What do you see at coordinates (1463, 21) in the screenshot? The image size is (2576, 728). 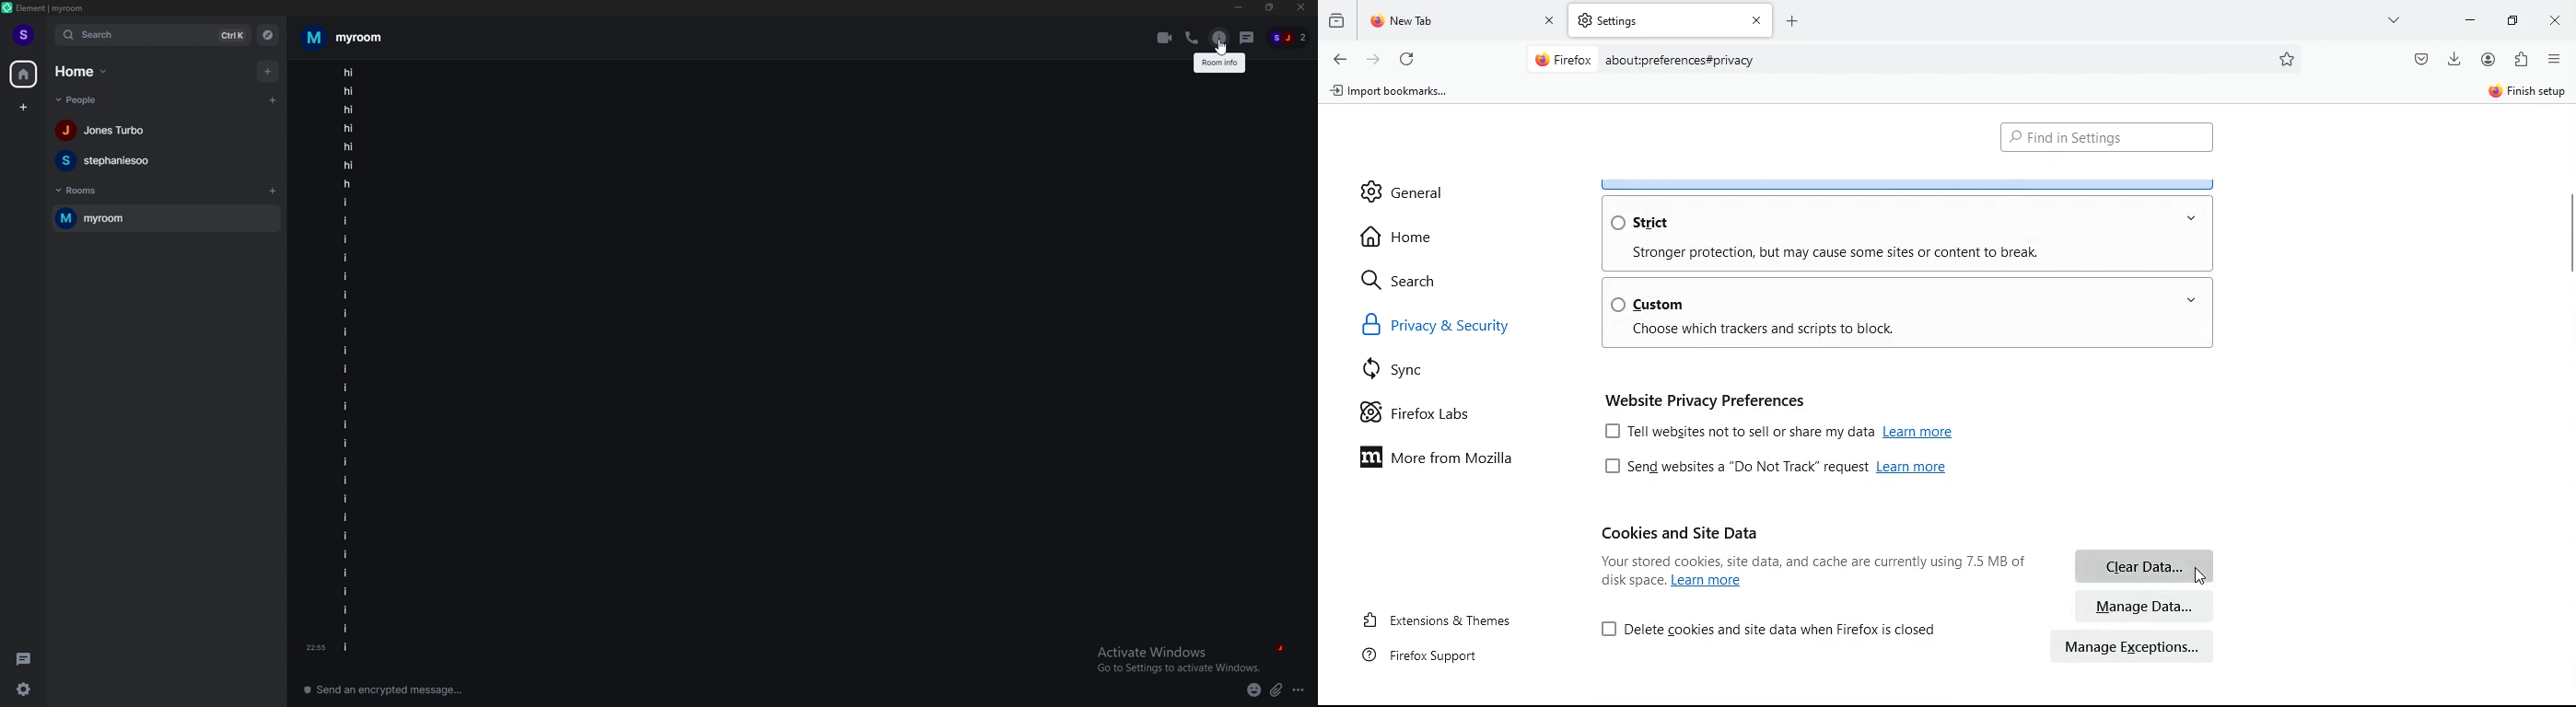 I see `tab` at bounding box center [1463, 21].